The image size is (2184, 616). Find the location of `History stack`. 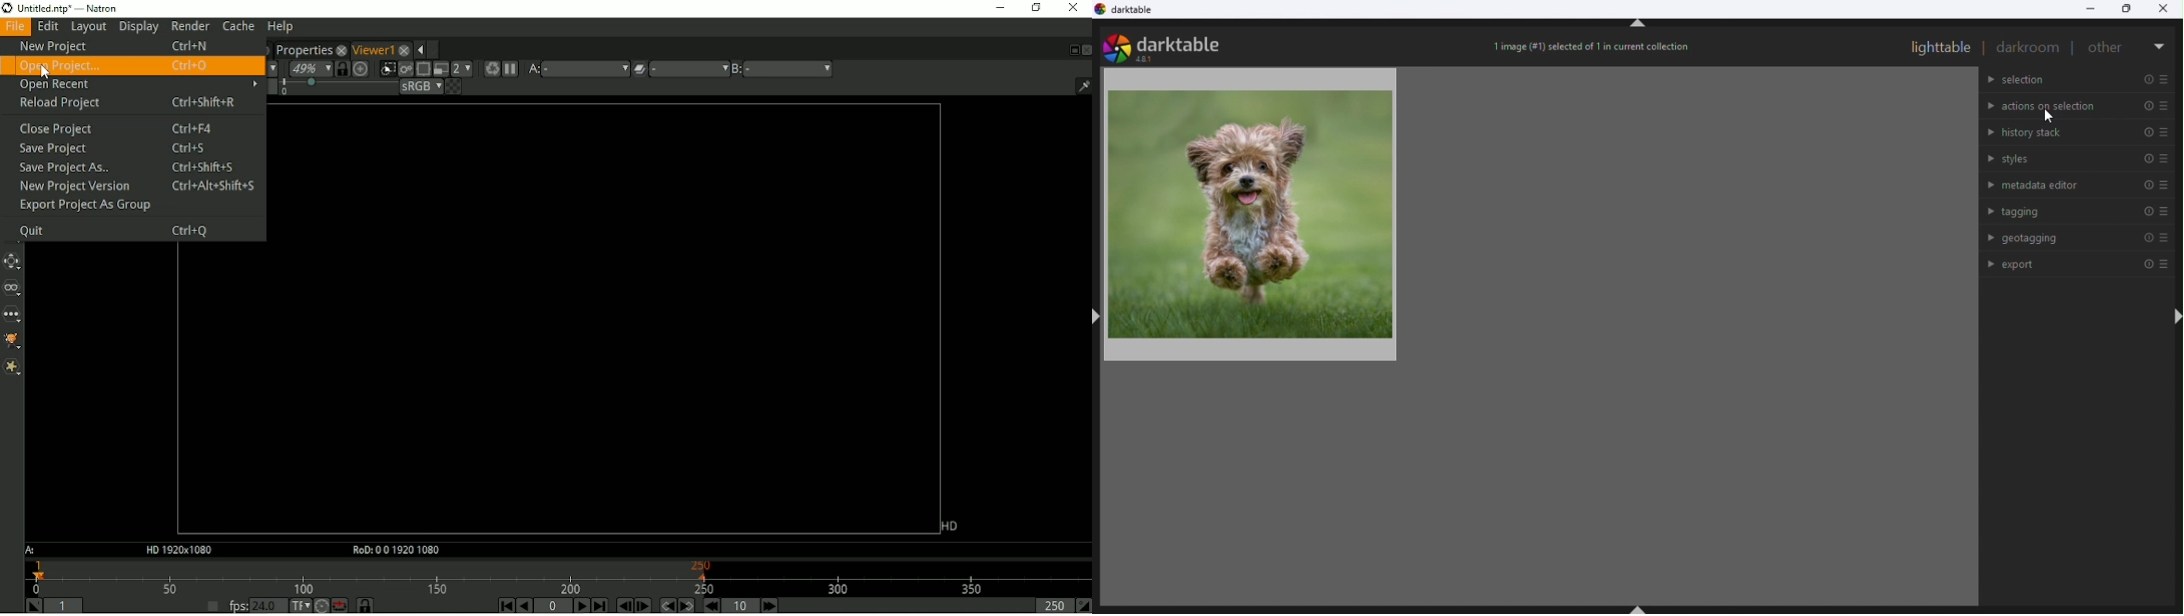

History stack is located at coordinates (2079, 131).